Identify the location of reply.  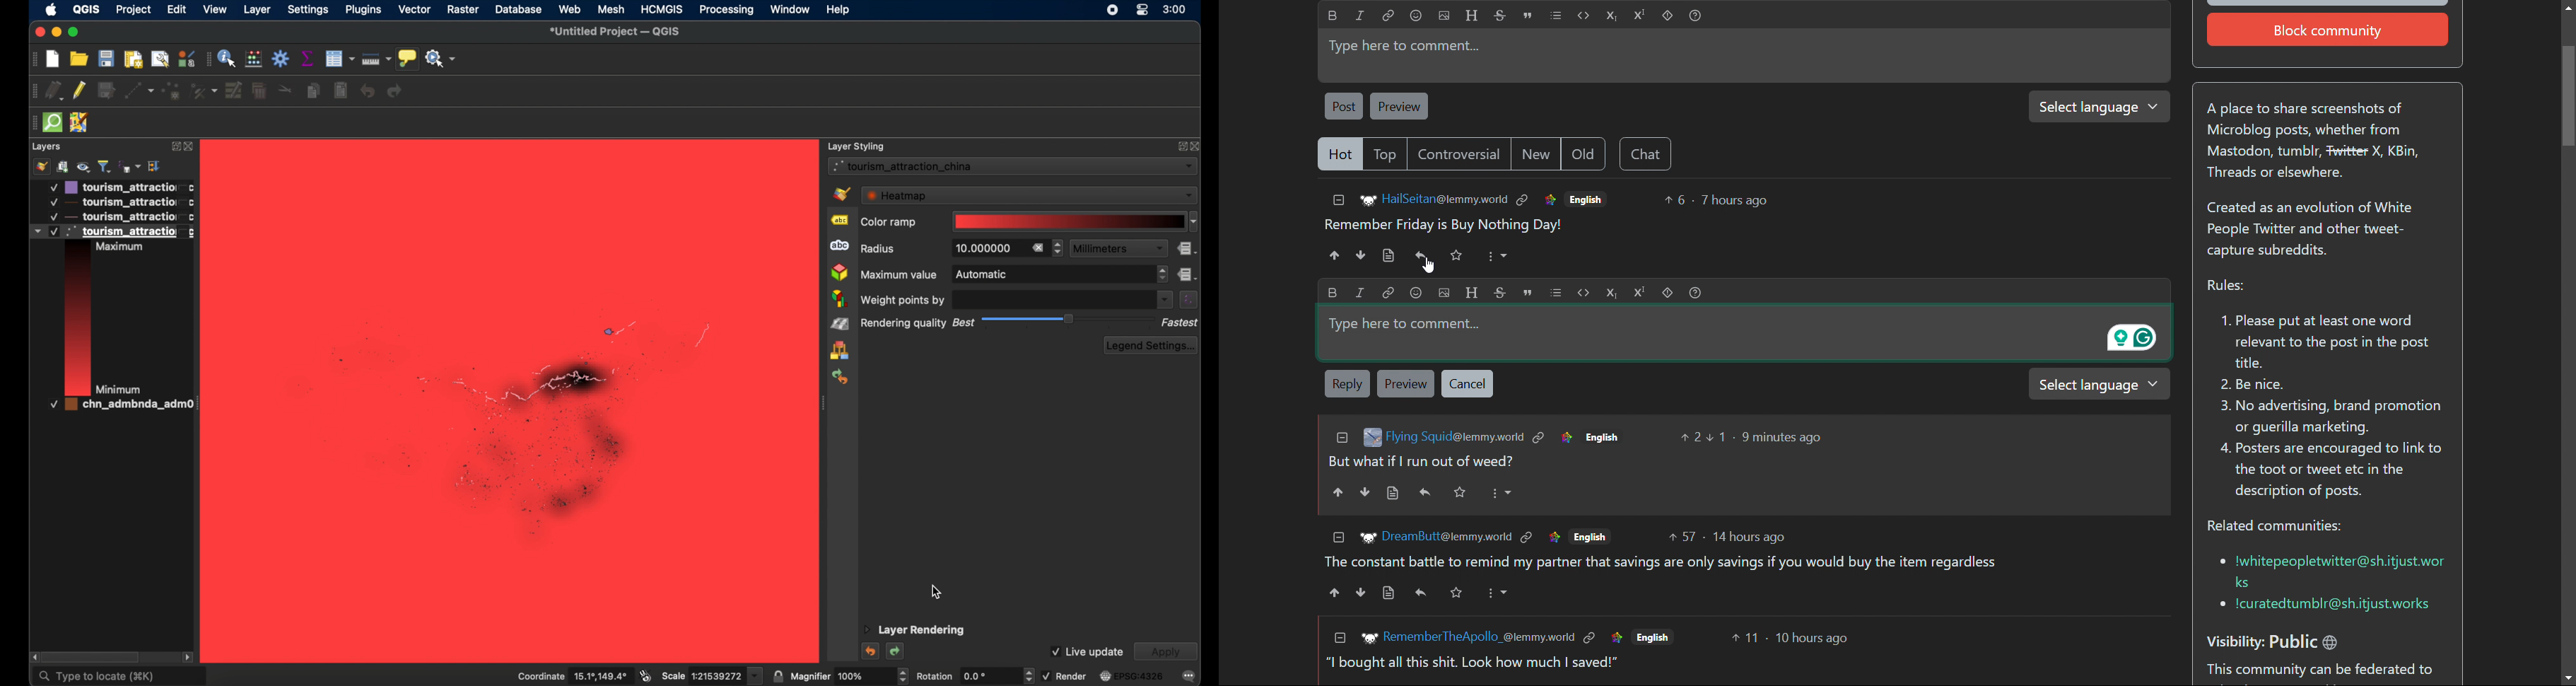
(1424, 491).